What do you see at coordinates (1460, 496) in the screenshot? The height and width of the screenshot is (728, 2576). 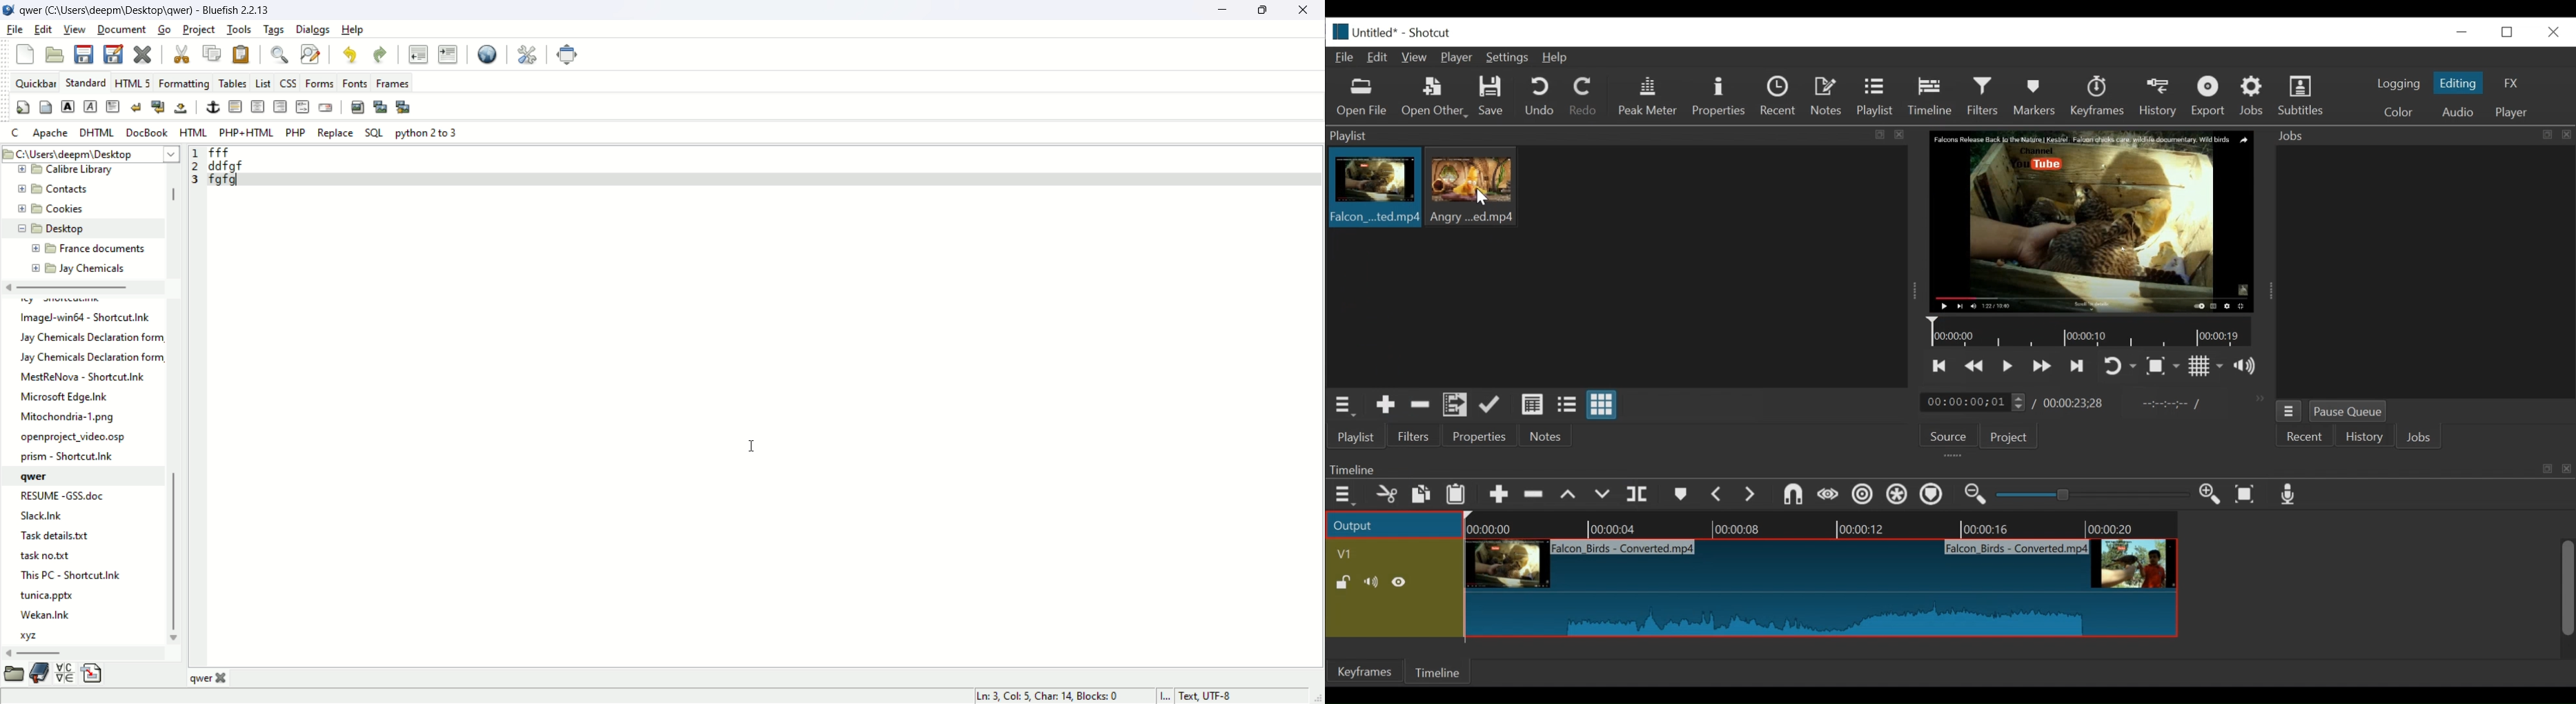 I see `Paste` at bounding box center [1460, 496].